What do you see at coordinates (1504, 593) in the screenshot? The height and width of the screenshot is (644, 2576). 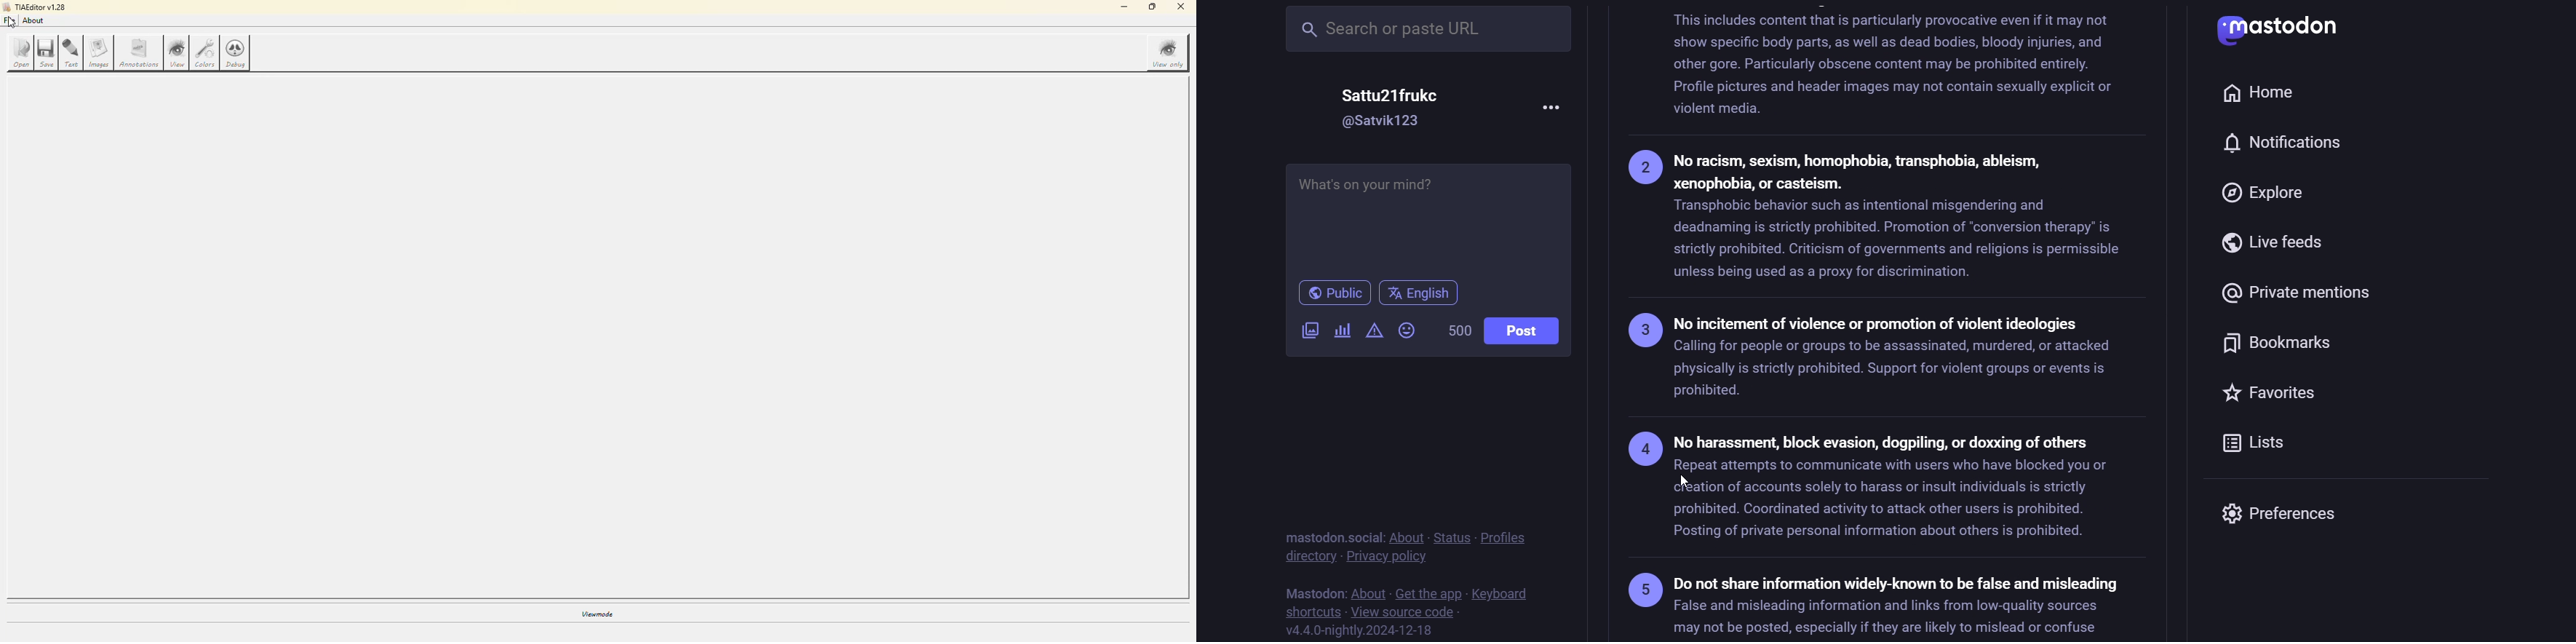 I see `keyboard` at bounding box center [1504, 593].